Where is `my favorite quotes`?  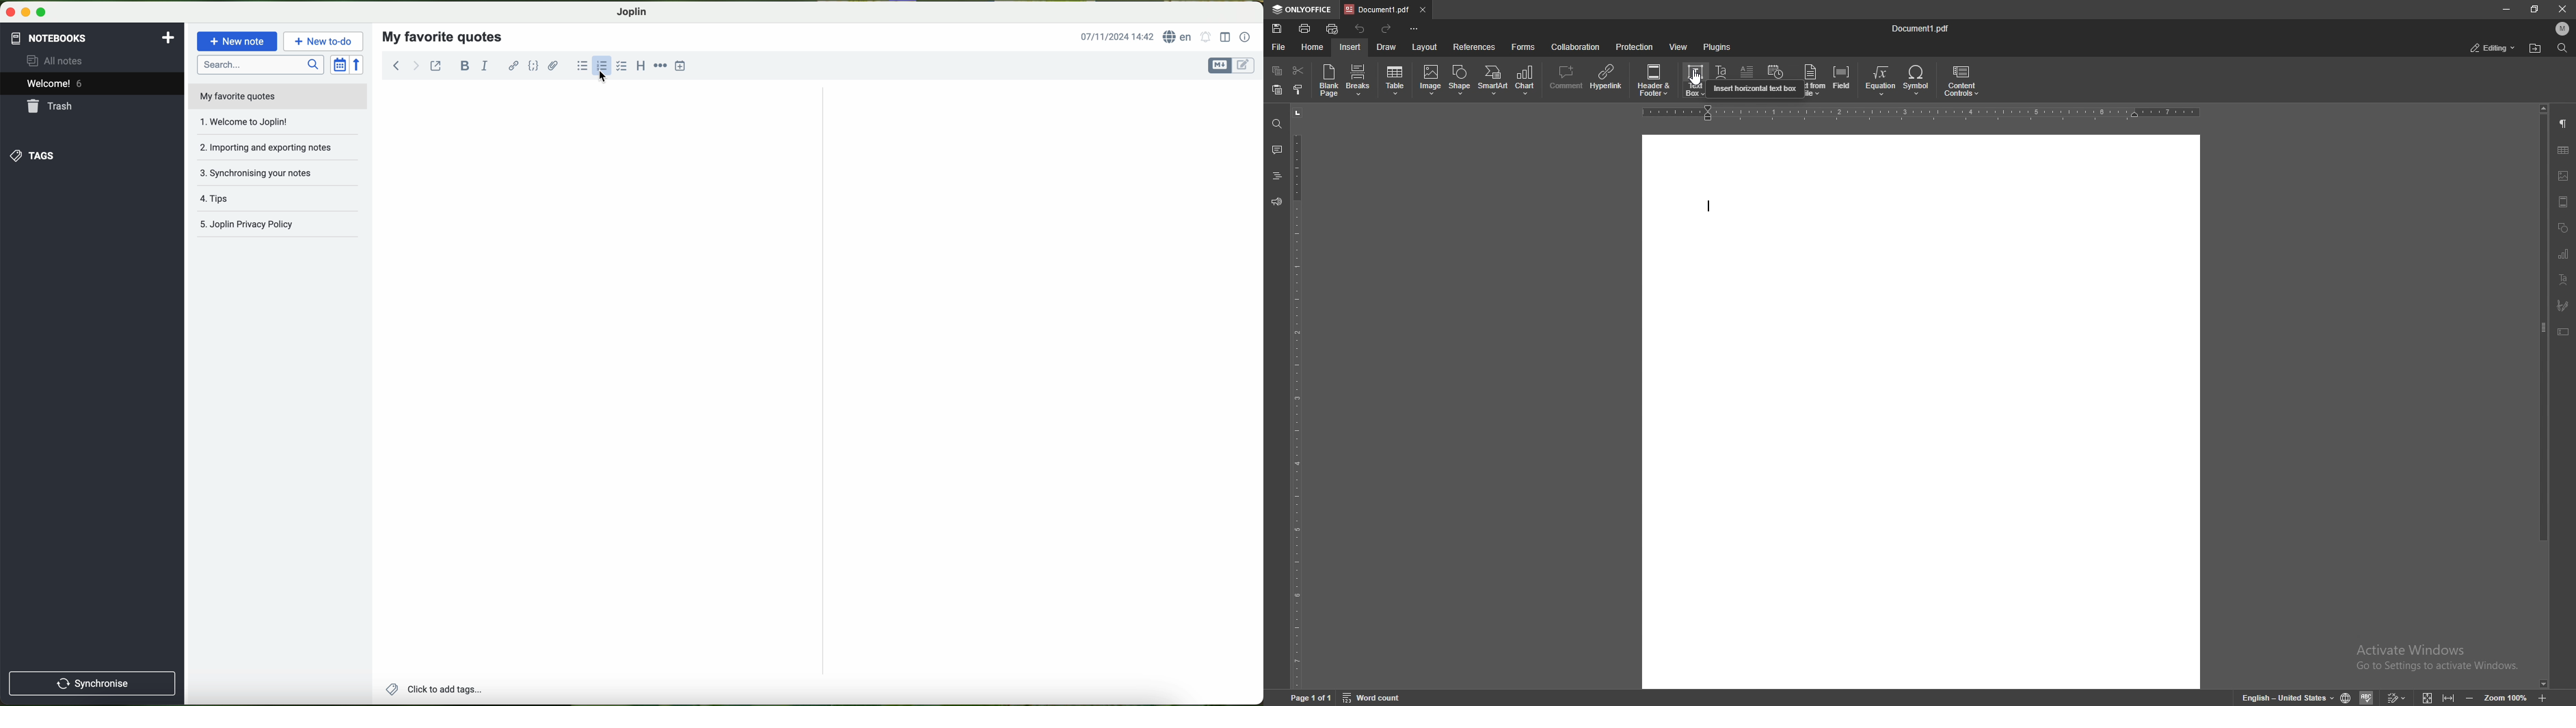 my favorite quotes is located at coordinates (443, 36).